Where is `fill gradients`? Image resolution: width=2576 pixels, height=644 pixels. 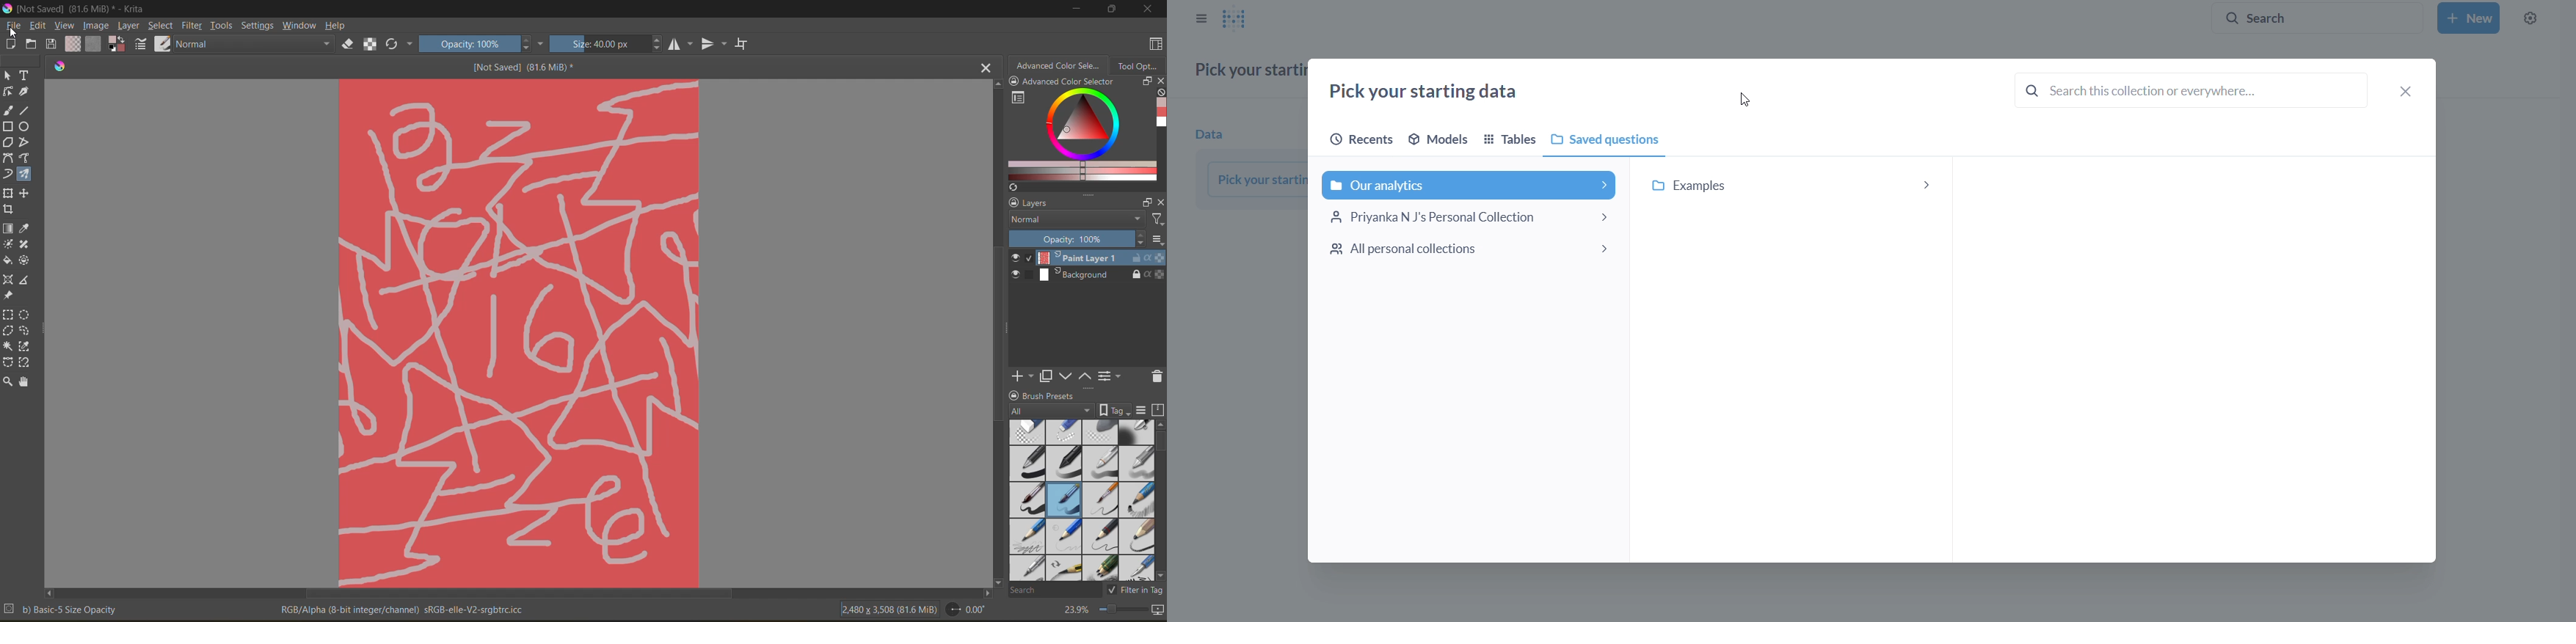 fill gradients is located at coordinates (72, 44).